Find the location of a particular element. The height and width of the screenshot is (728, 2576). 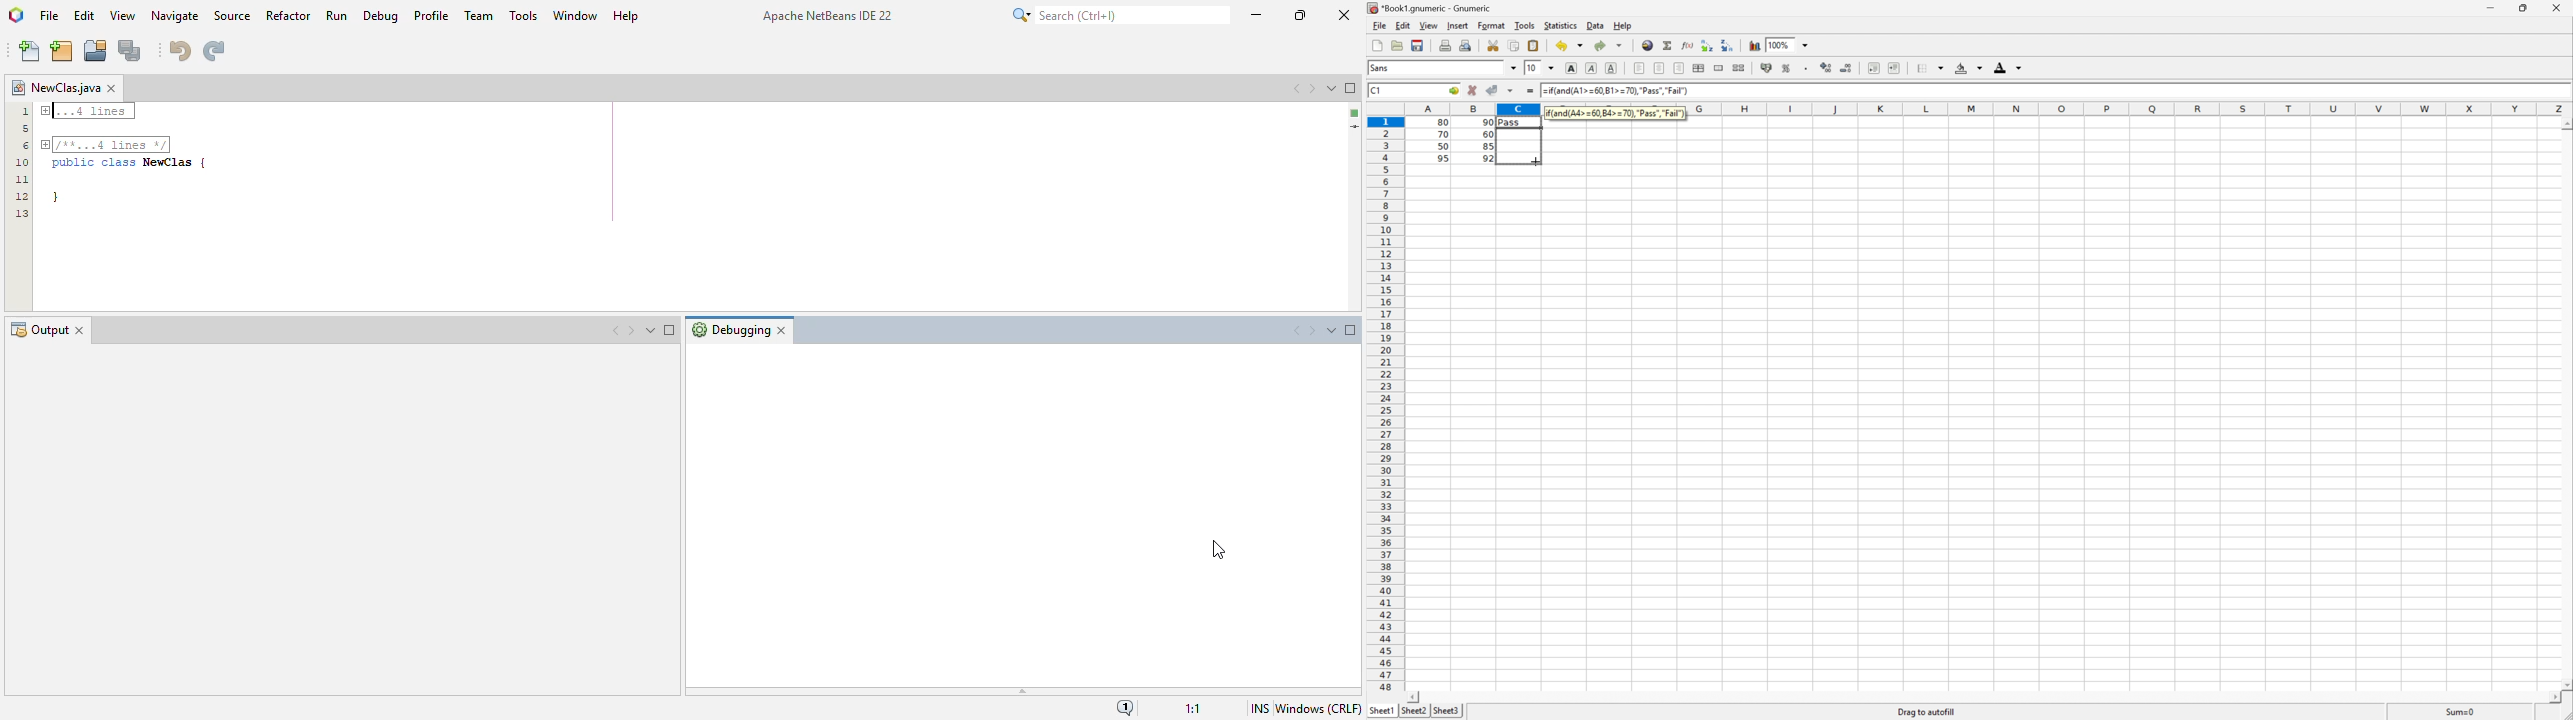

Copy the selection is located at coordinates (1515, 45).